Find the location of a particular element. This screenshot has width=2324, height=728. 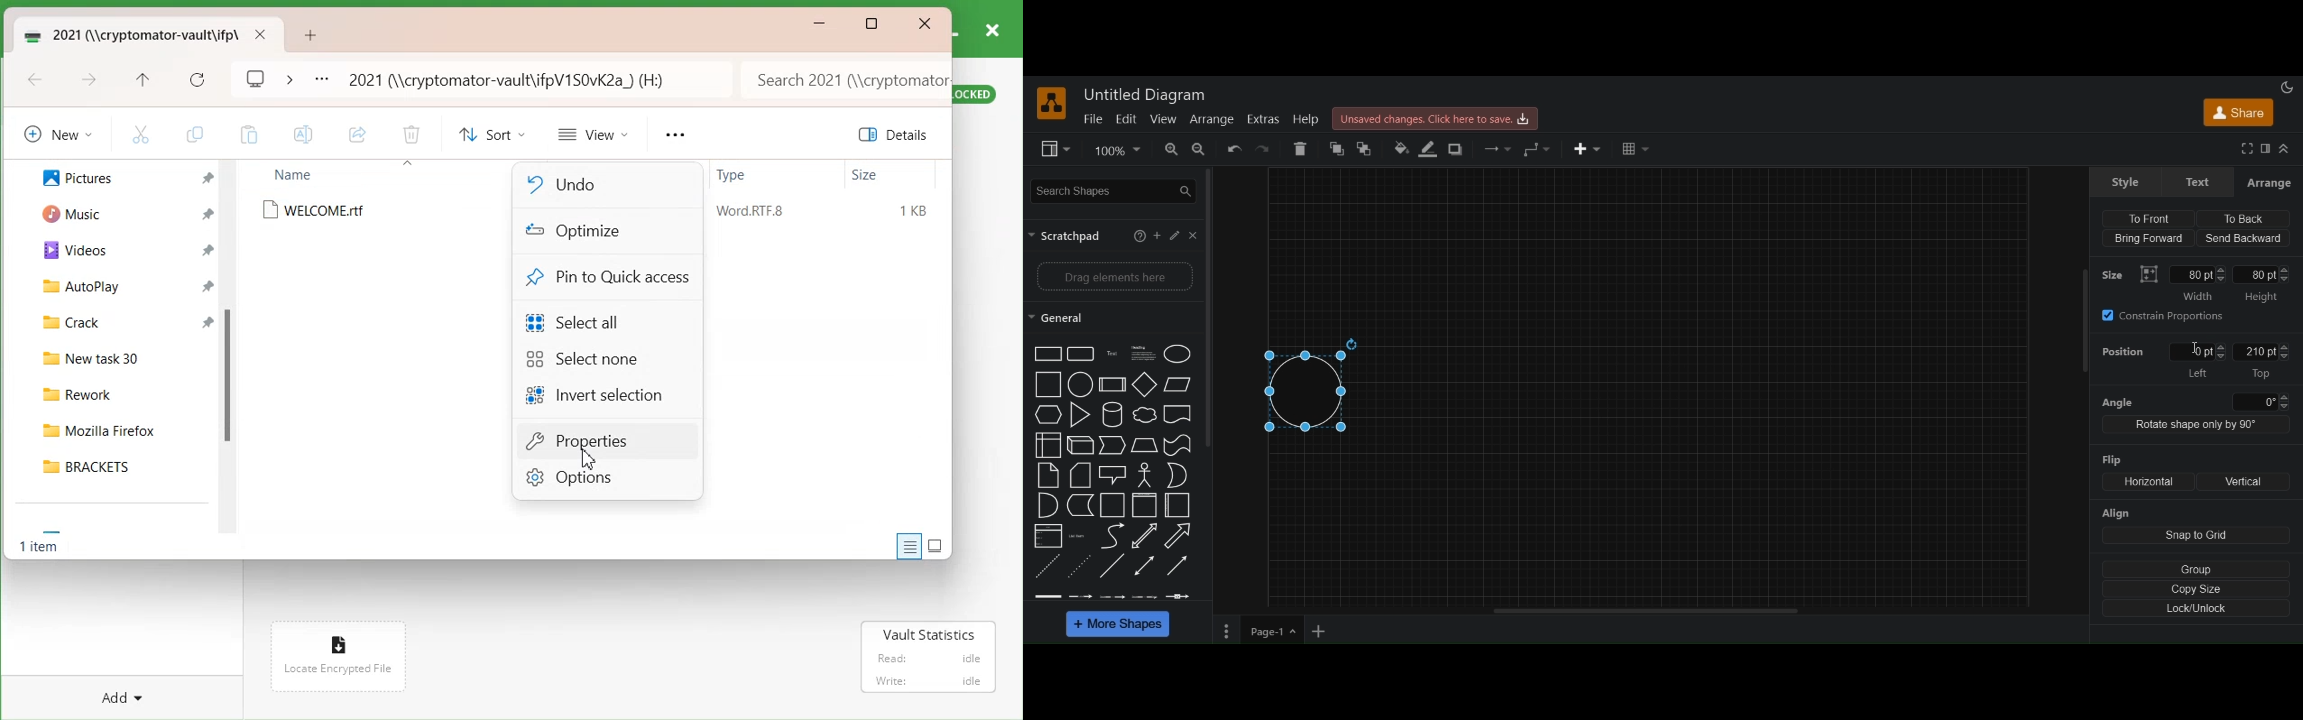

Cube is located at coordinates (1081, 446).